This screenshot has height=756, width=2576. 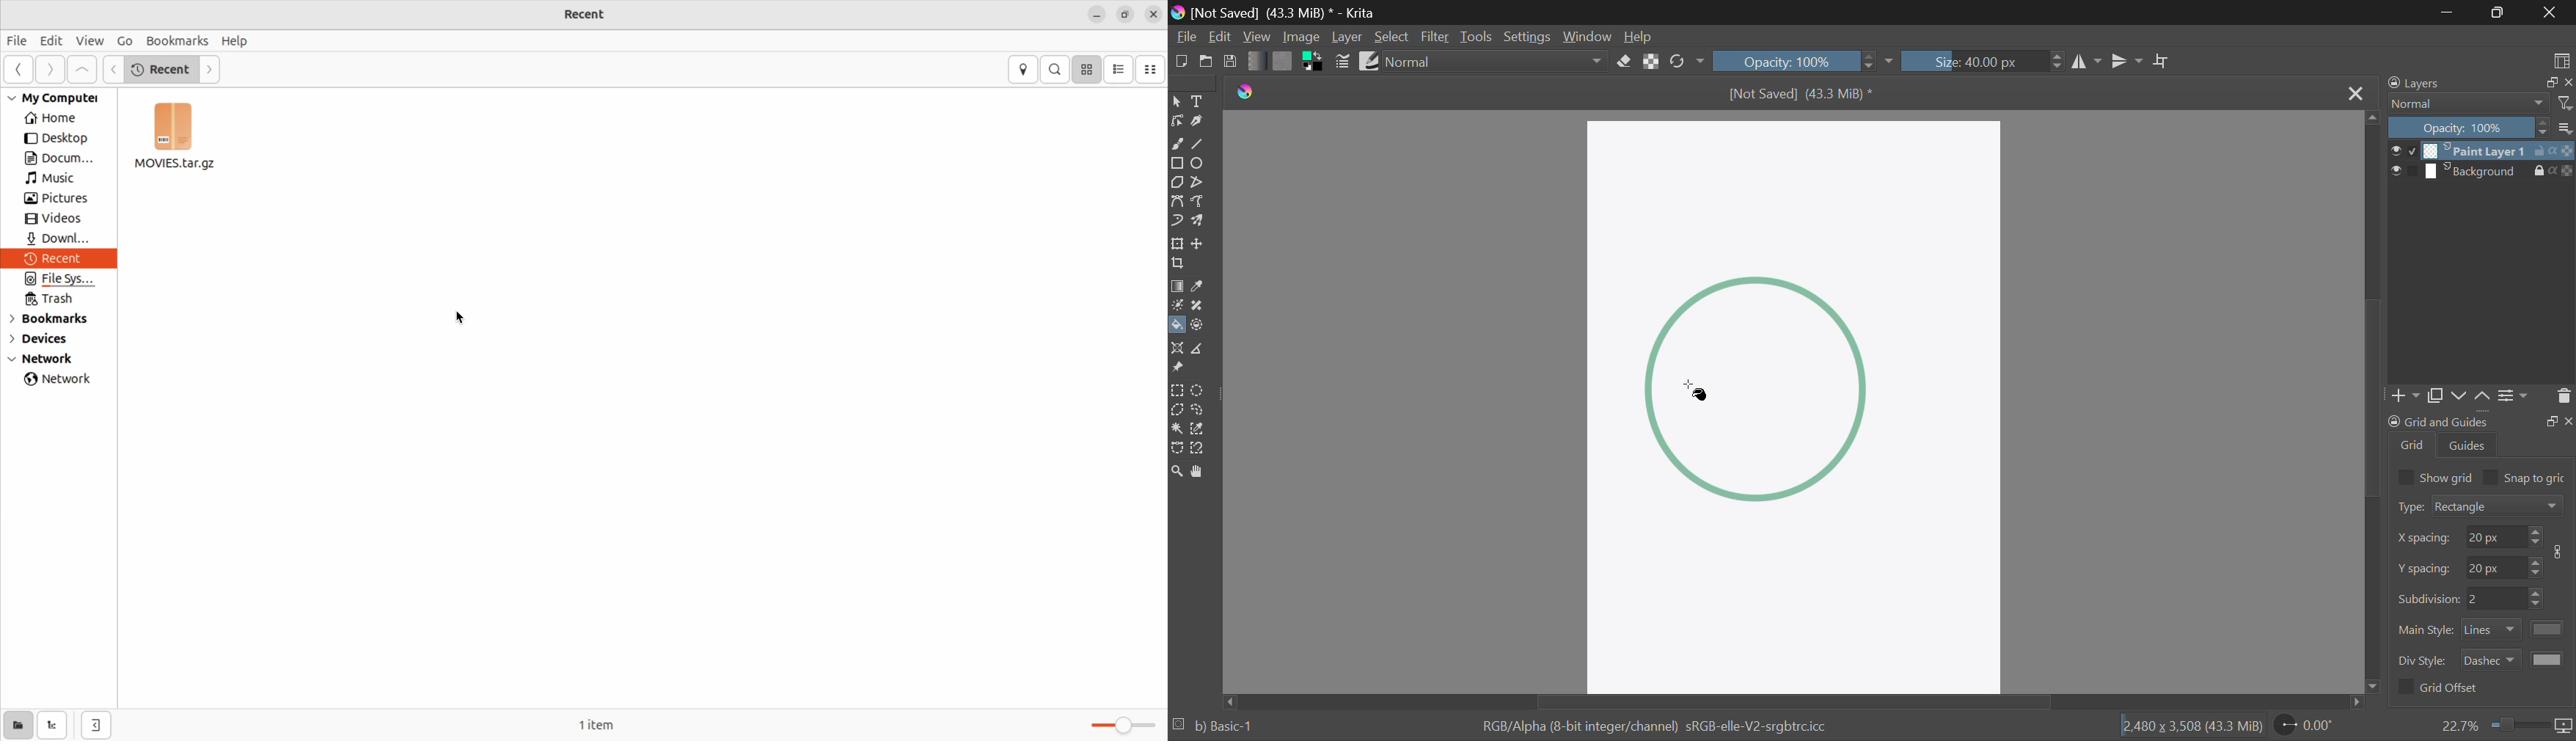 I want to click on Pattern, so click(x=1282, y=63).